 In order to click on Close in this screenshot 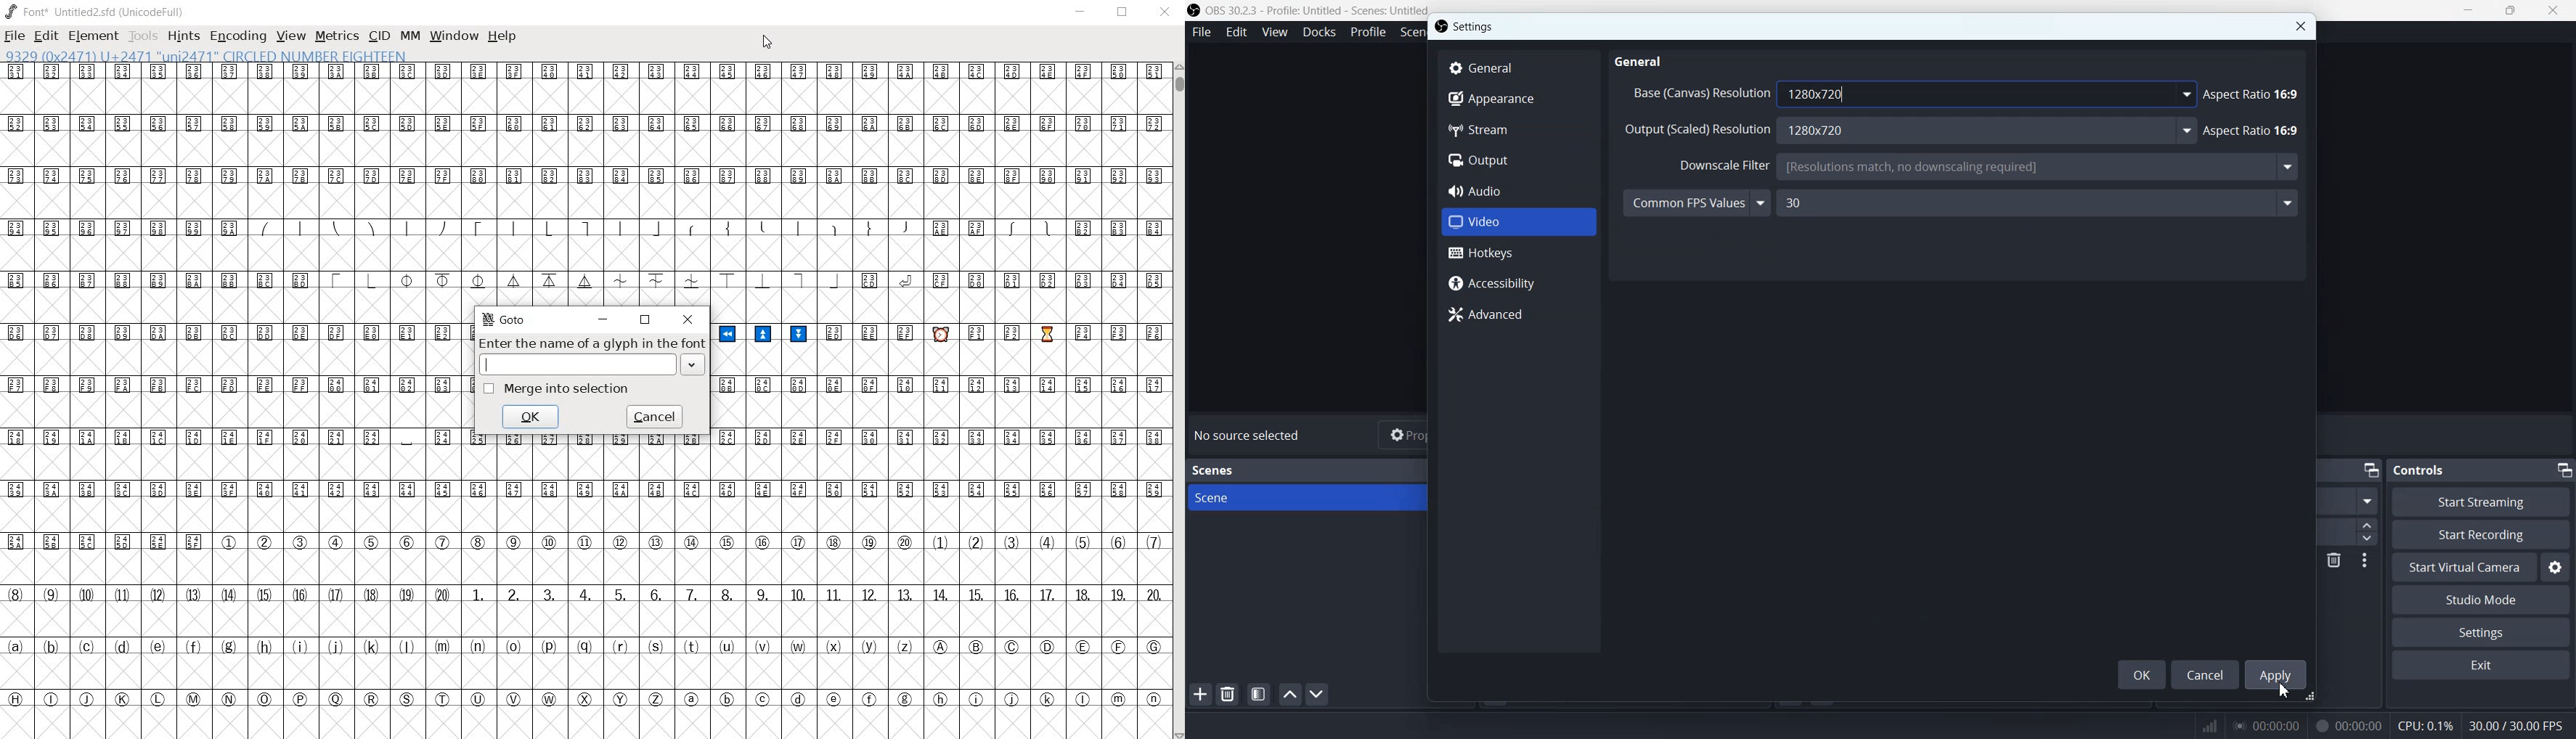, I will do `click(2301, 25)`.